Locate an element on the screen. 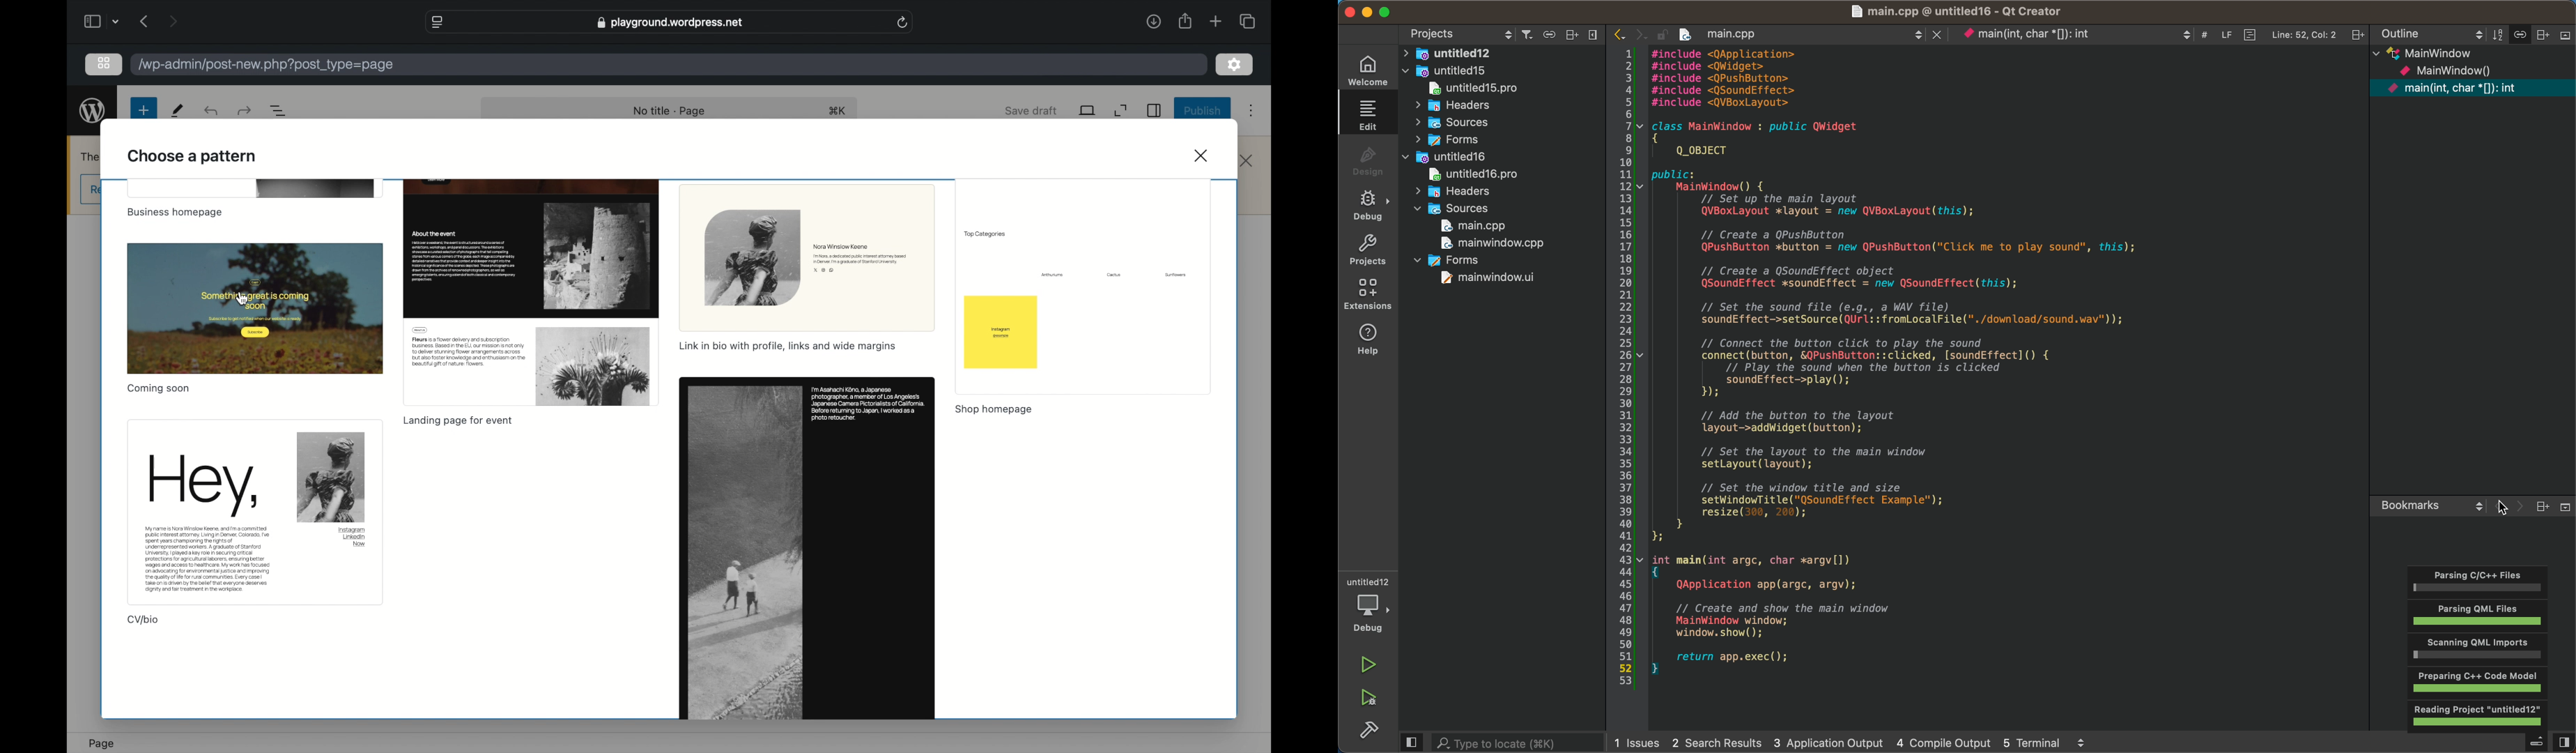 This screenshot has width=2576, height=756. shop homepage is located at coordinates (995, 409).